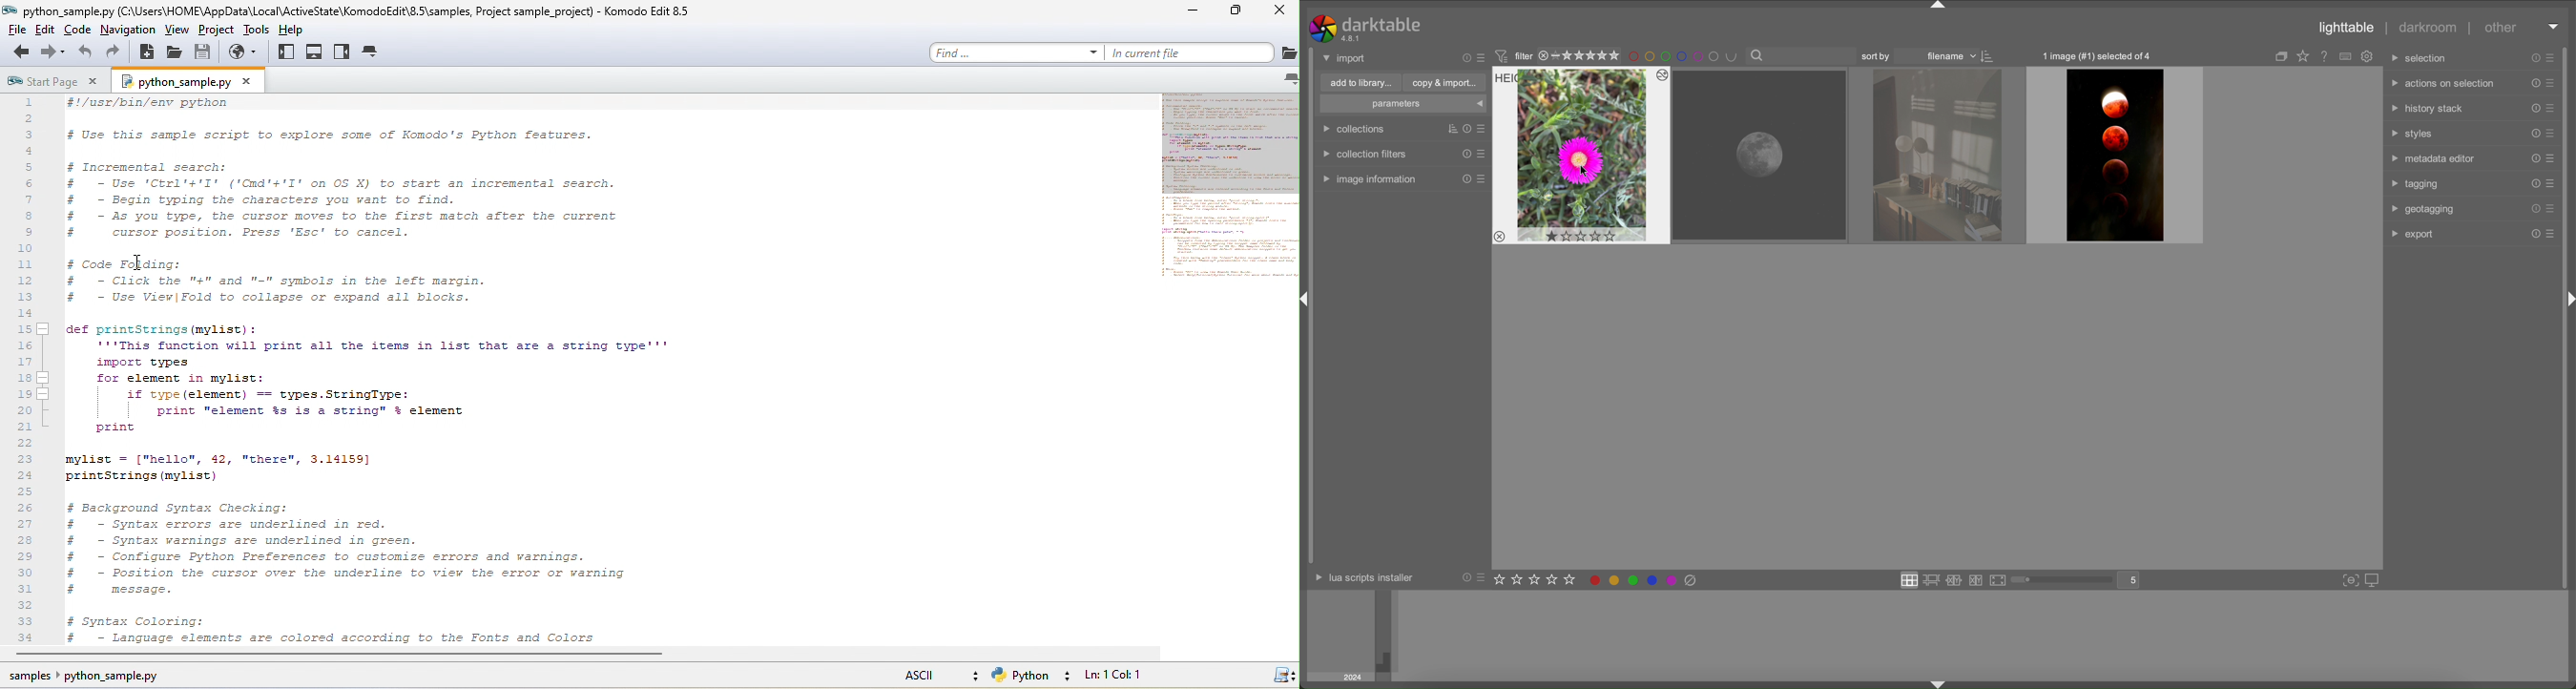 The height and width of the screenshot is (700, 2576). Describe the element at coordinates (1482, 58) in the screenshot. I see `presets` at that location.